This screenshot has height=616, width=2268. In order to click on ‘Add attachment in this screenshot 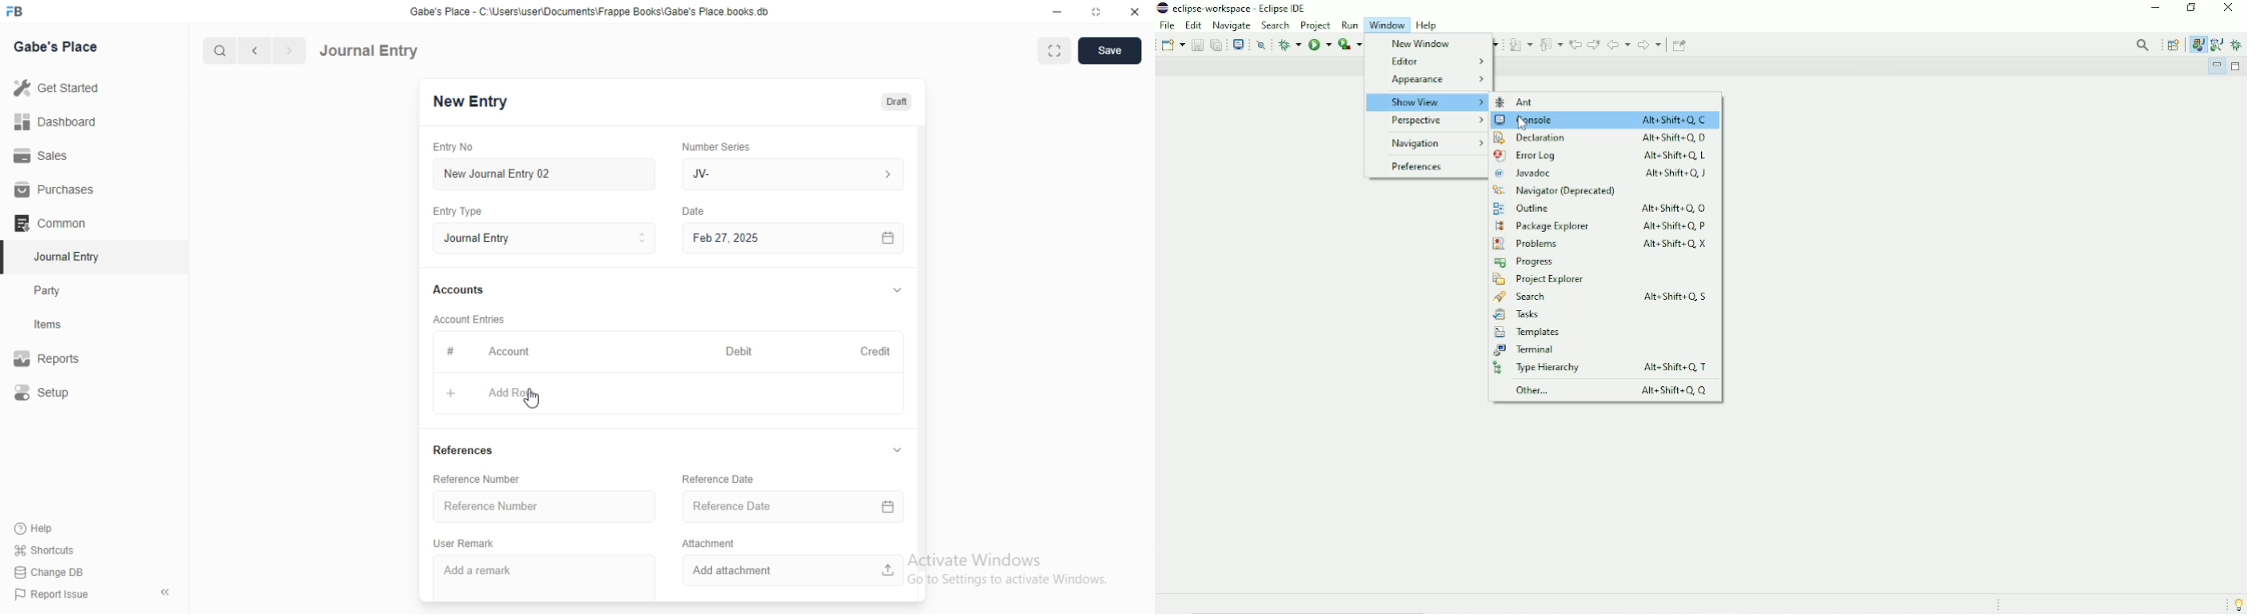, I will do `click(792, 571)`.